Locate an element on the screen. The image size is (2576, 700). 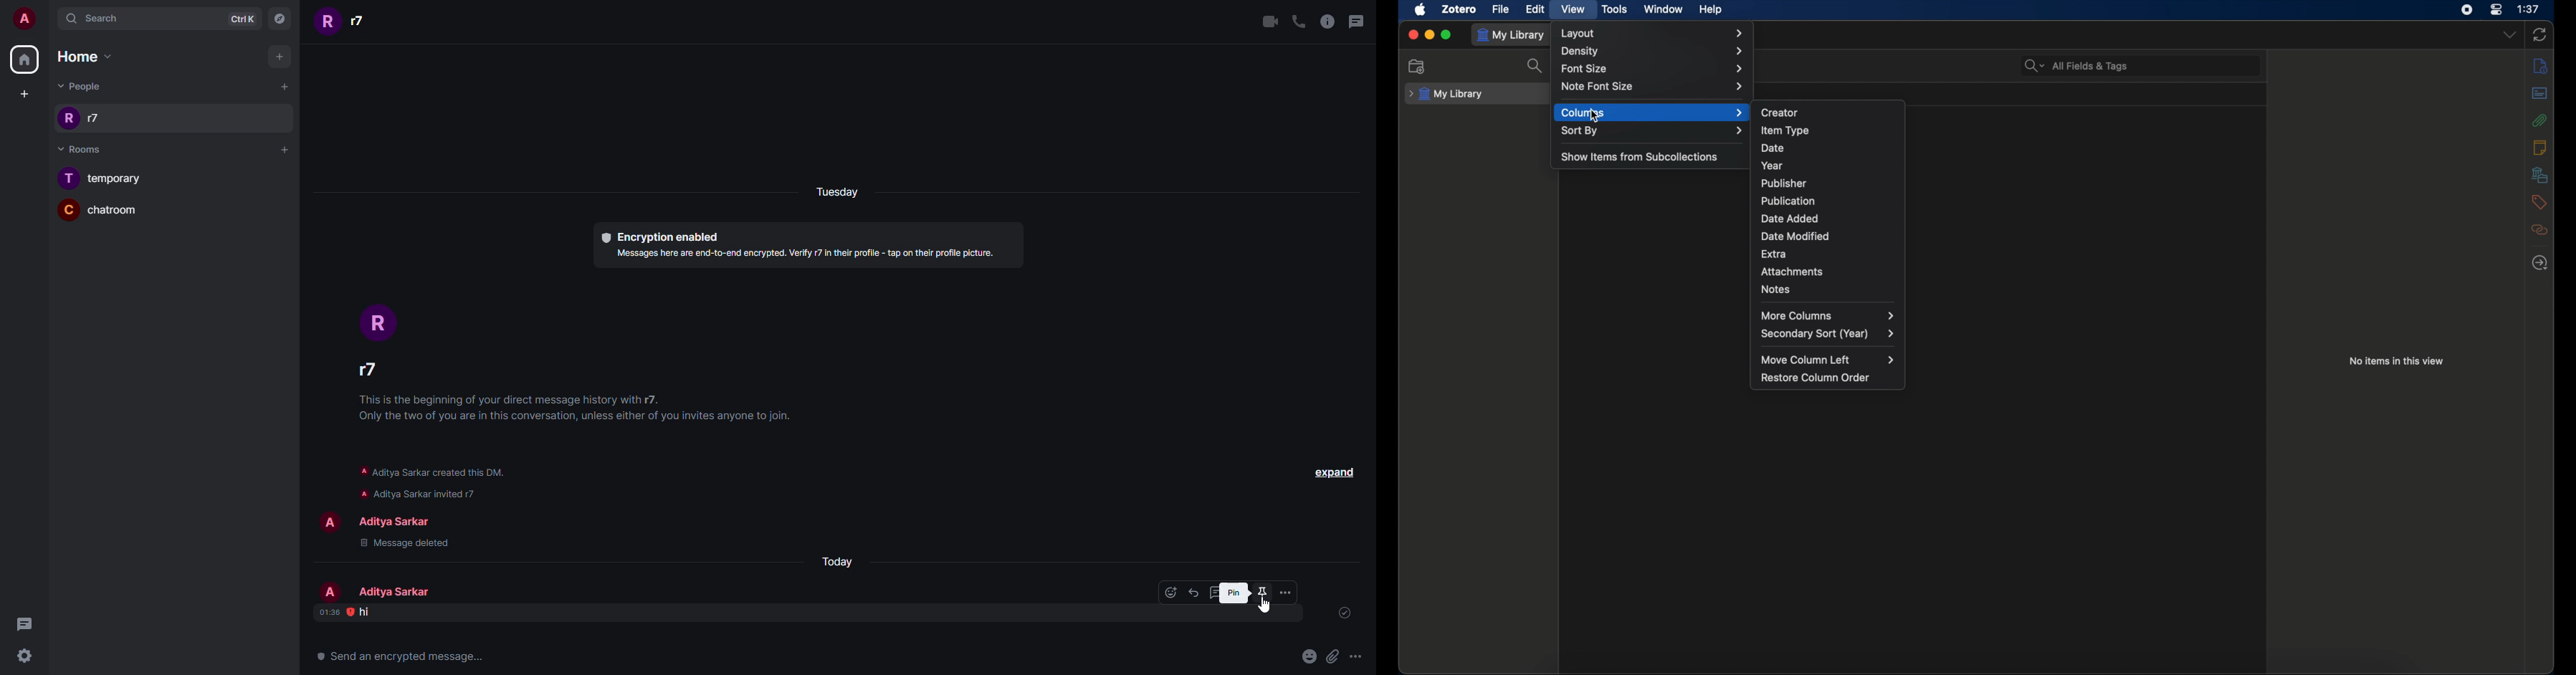
people is located at coordinates (371, 372).